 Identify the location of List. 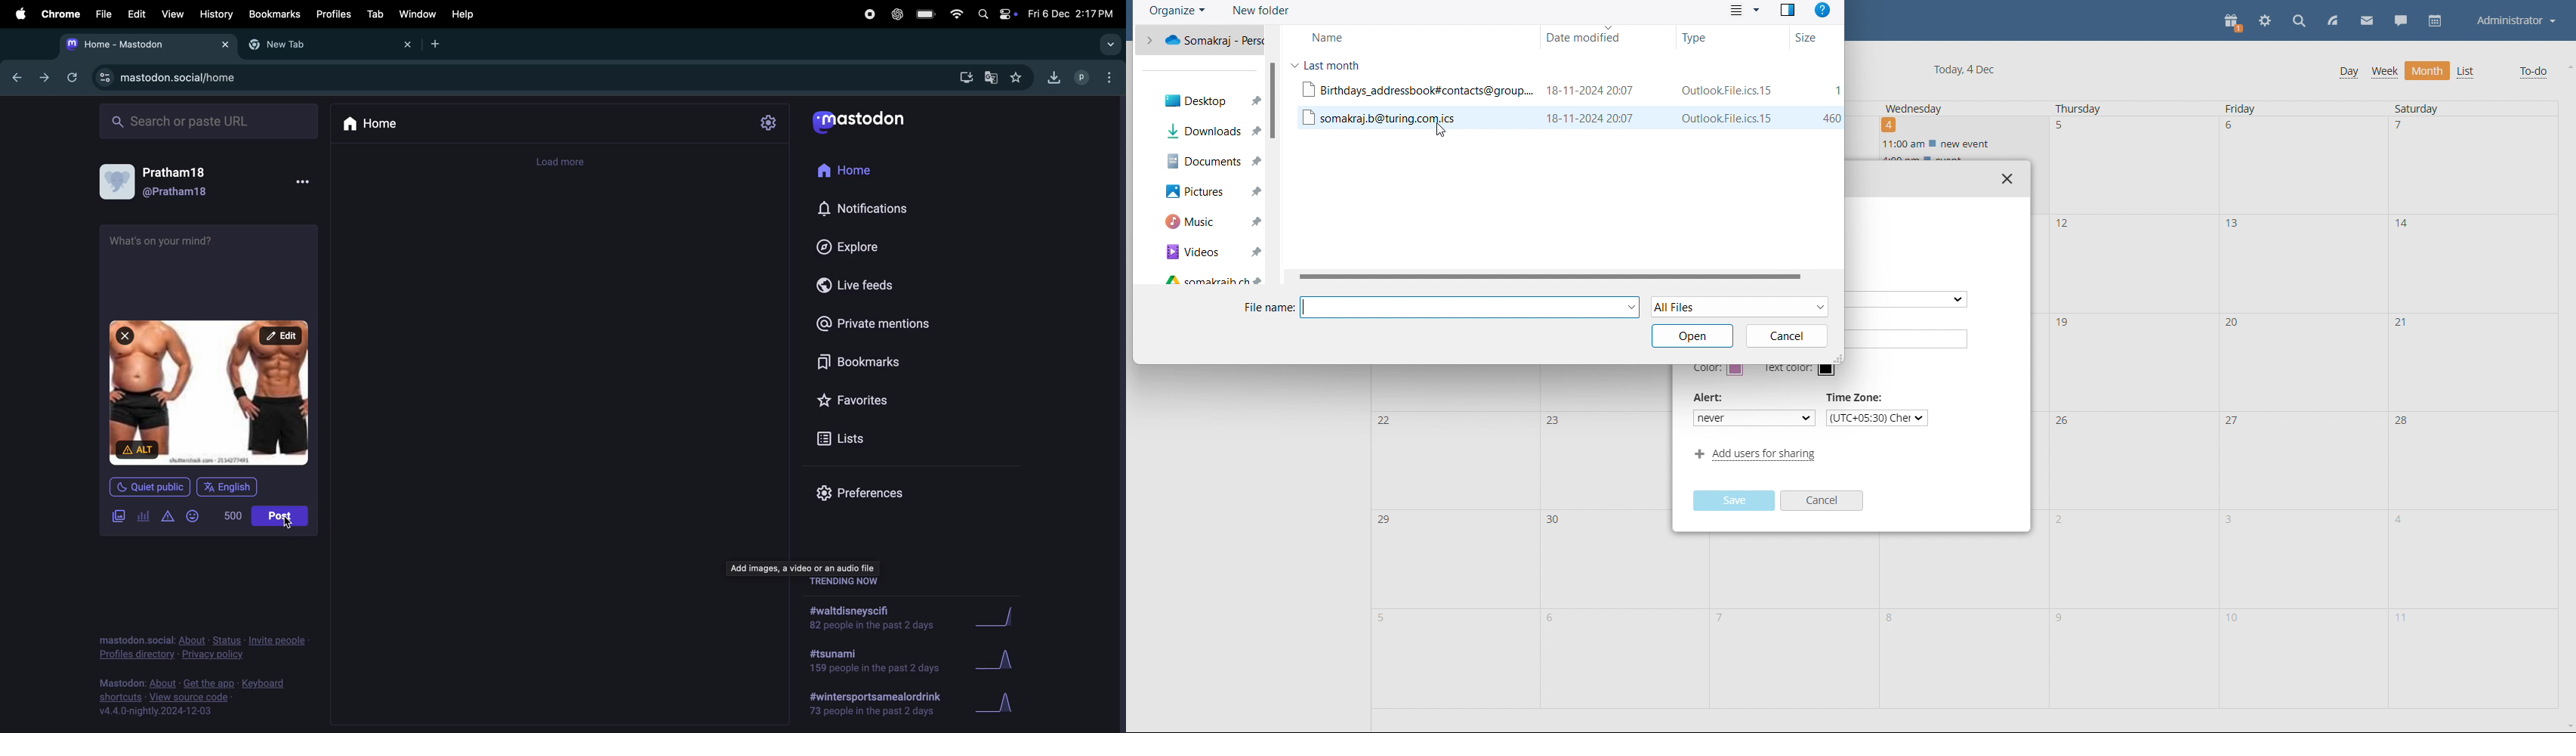
(858, 439).